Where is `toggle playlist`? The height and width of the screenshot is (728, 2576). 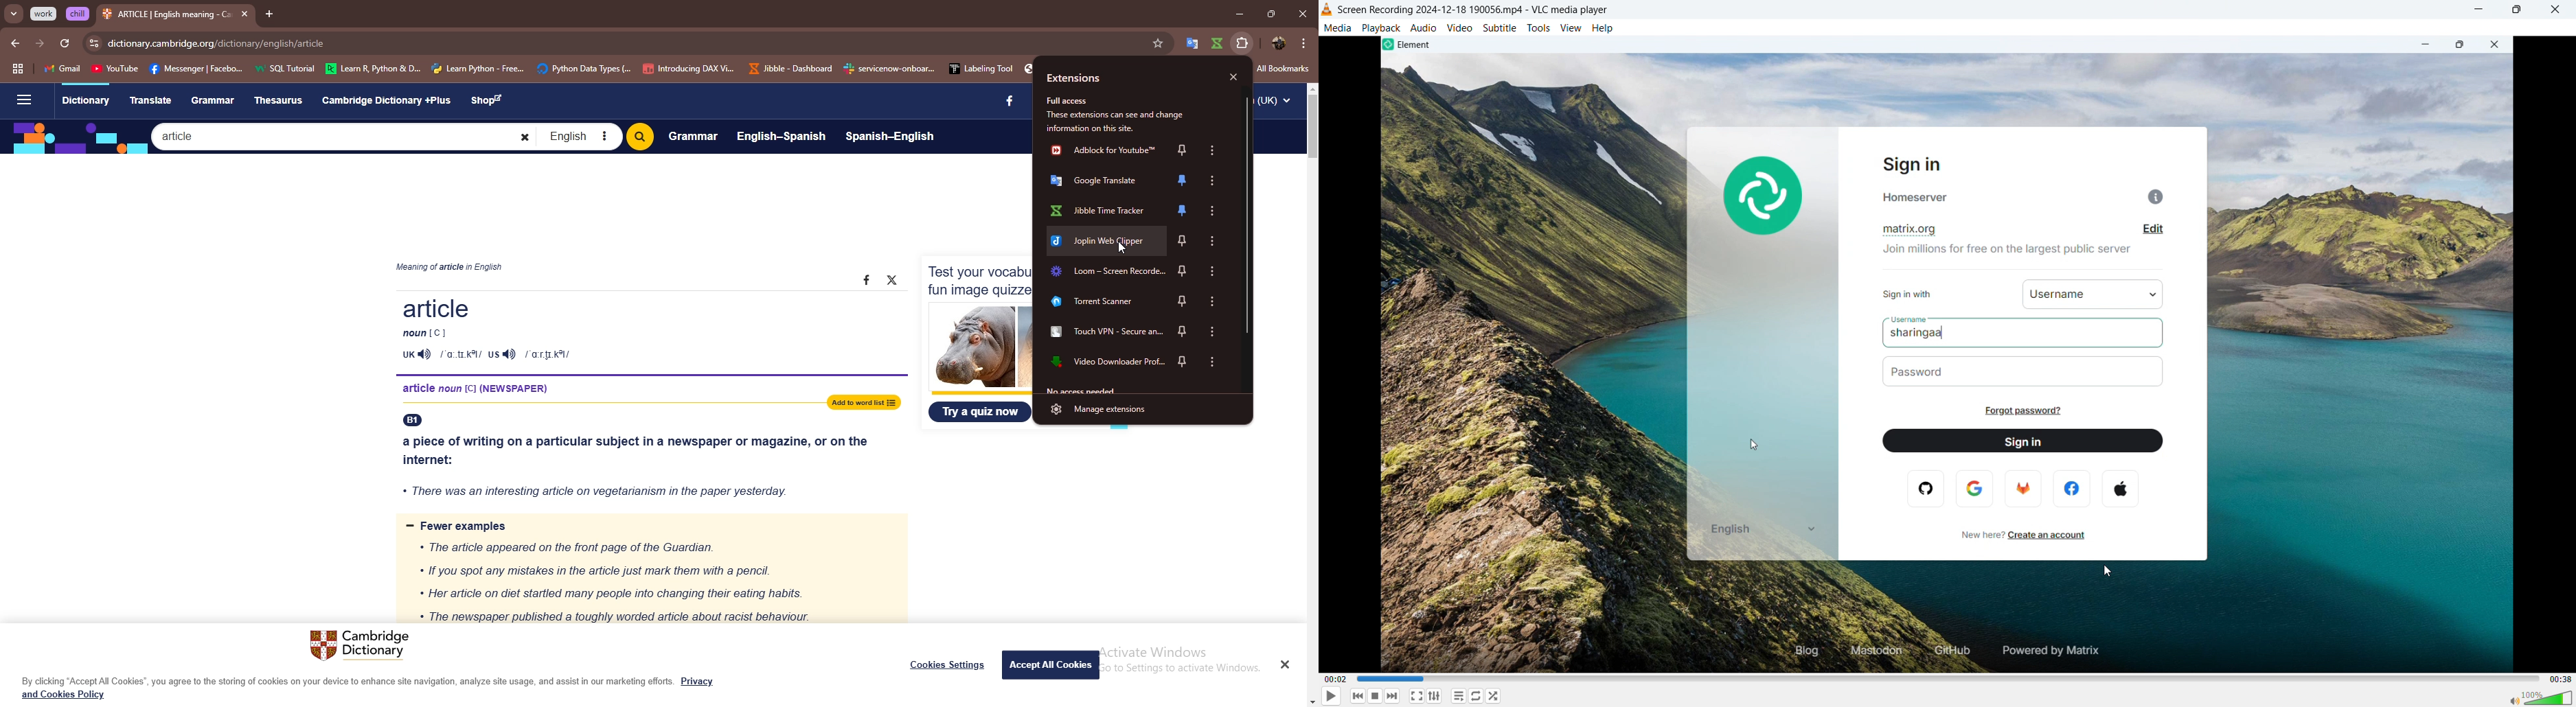
toggle playlist is located at coordinates (1459, 696).